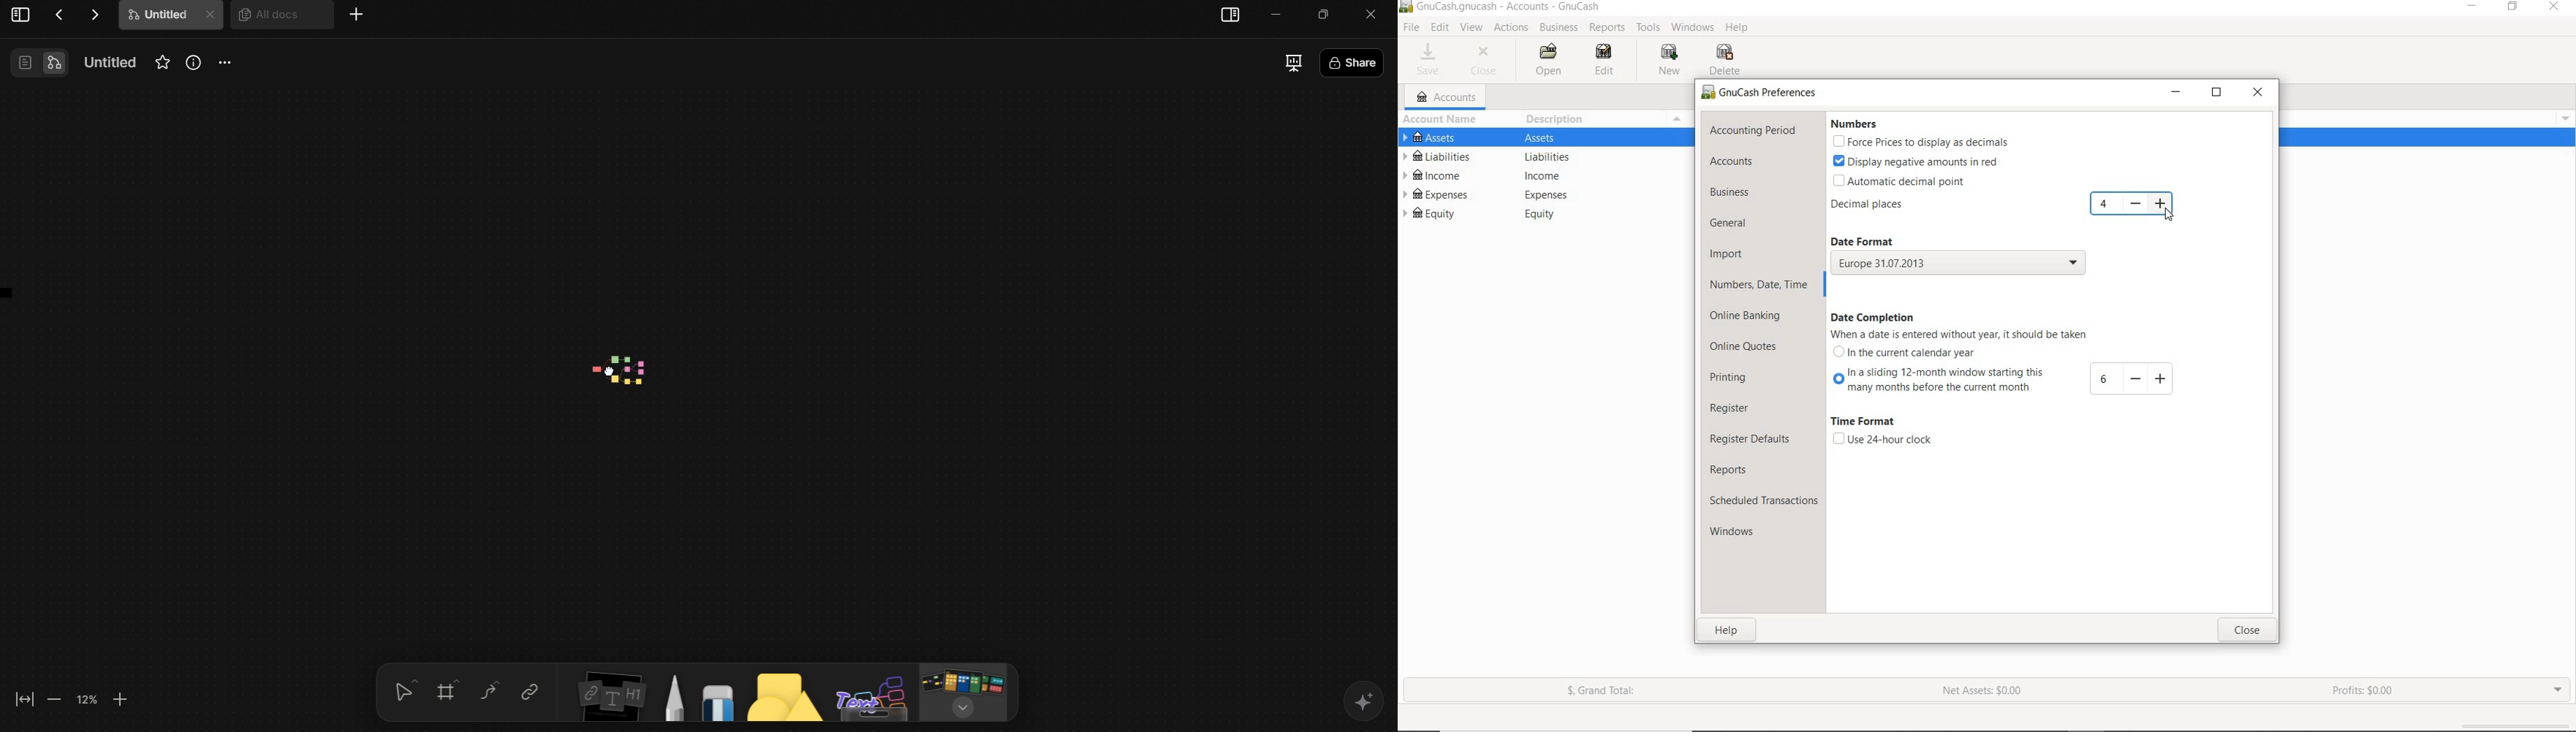 This screenshot has width=2576, height=756. Describe the element at coordinates (1727, 255) in the screenshot. I see `import` at that location.